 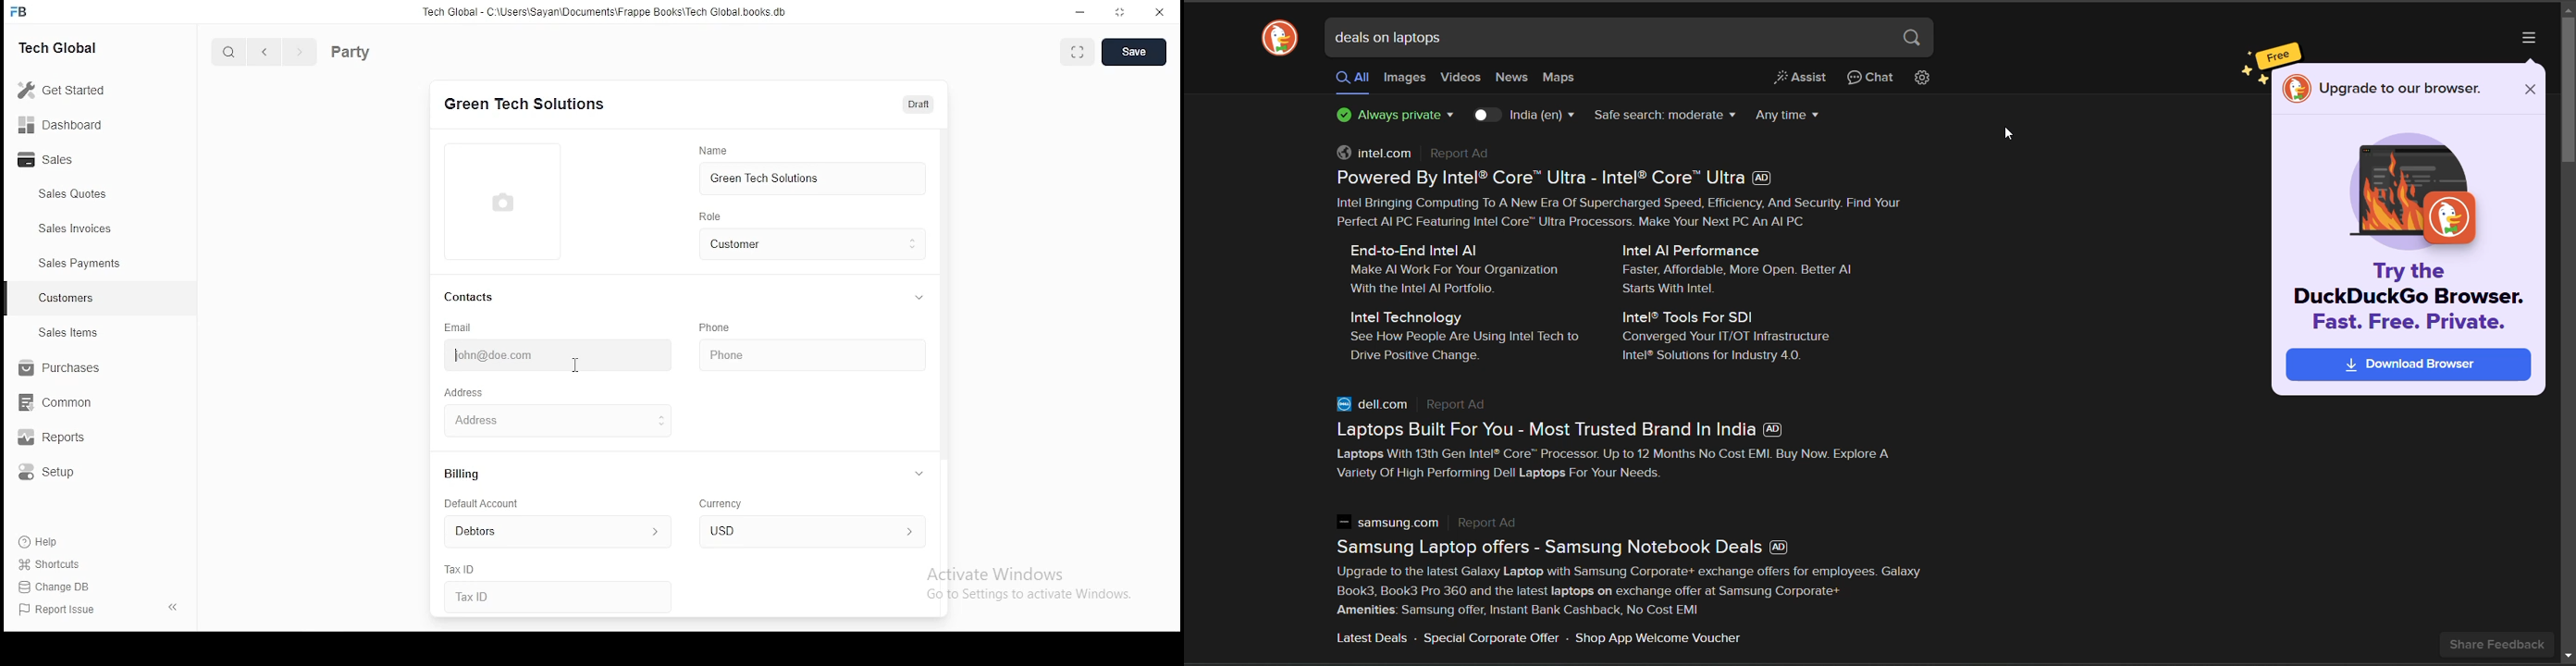 What do you see at coordinates (709, 216) in the screenshot?
I see `role` at bounding box center [709, 216].